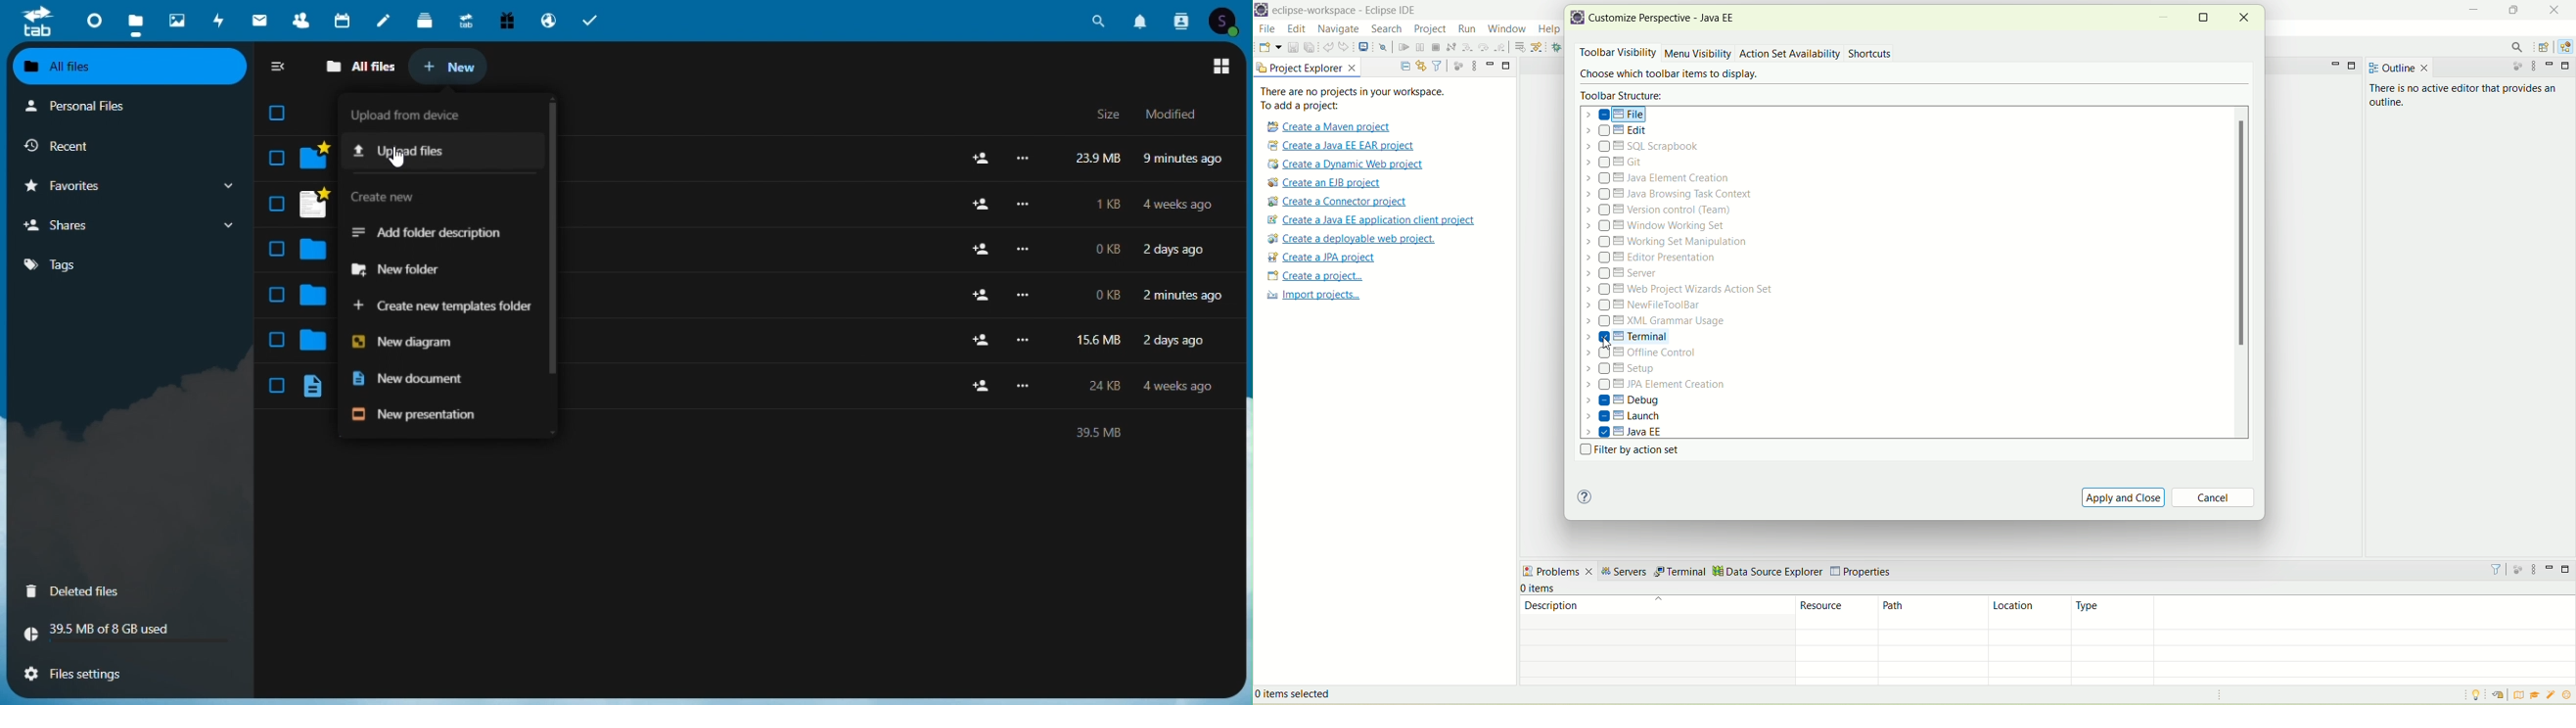 Image resolution: width=2576 pixels, height=728 pixels. I want to click on File, so click(1088, 161).